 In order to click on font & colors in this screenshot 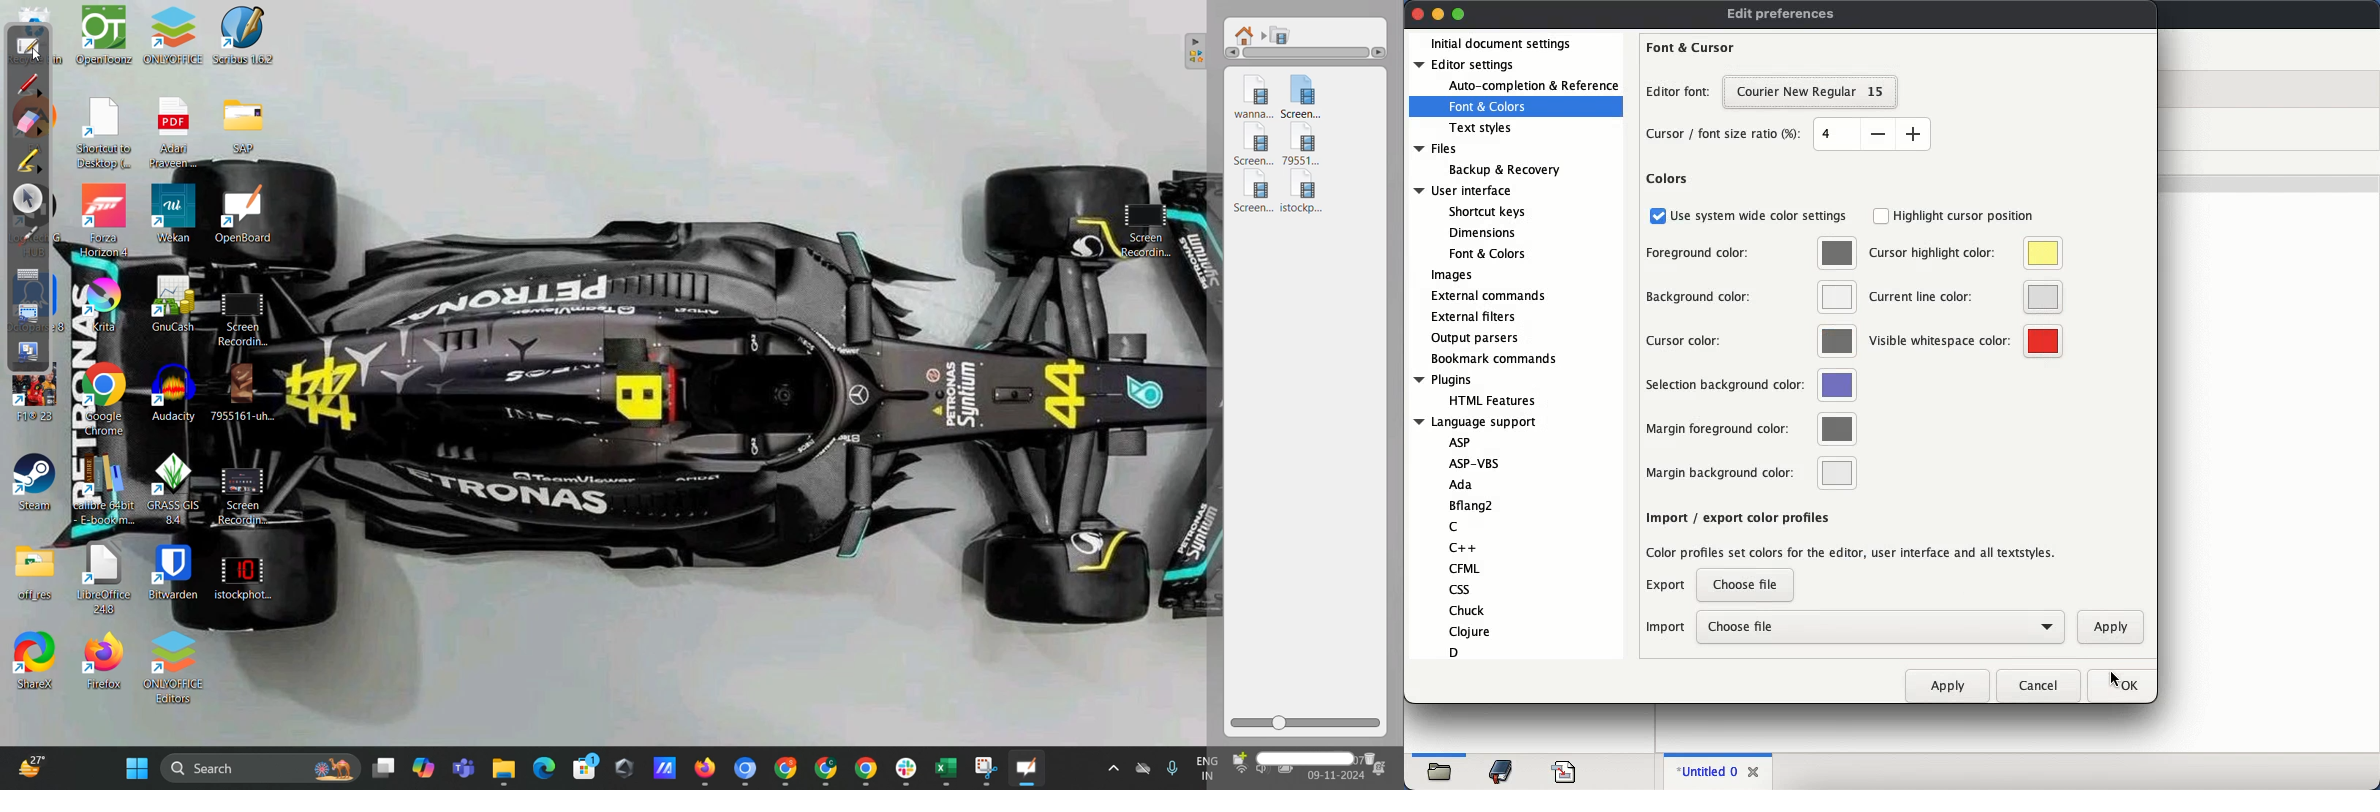, I will do `click(1486, 253)`.